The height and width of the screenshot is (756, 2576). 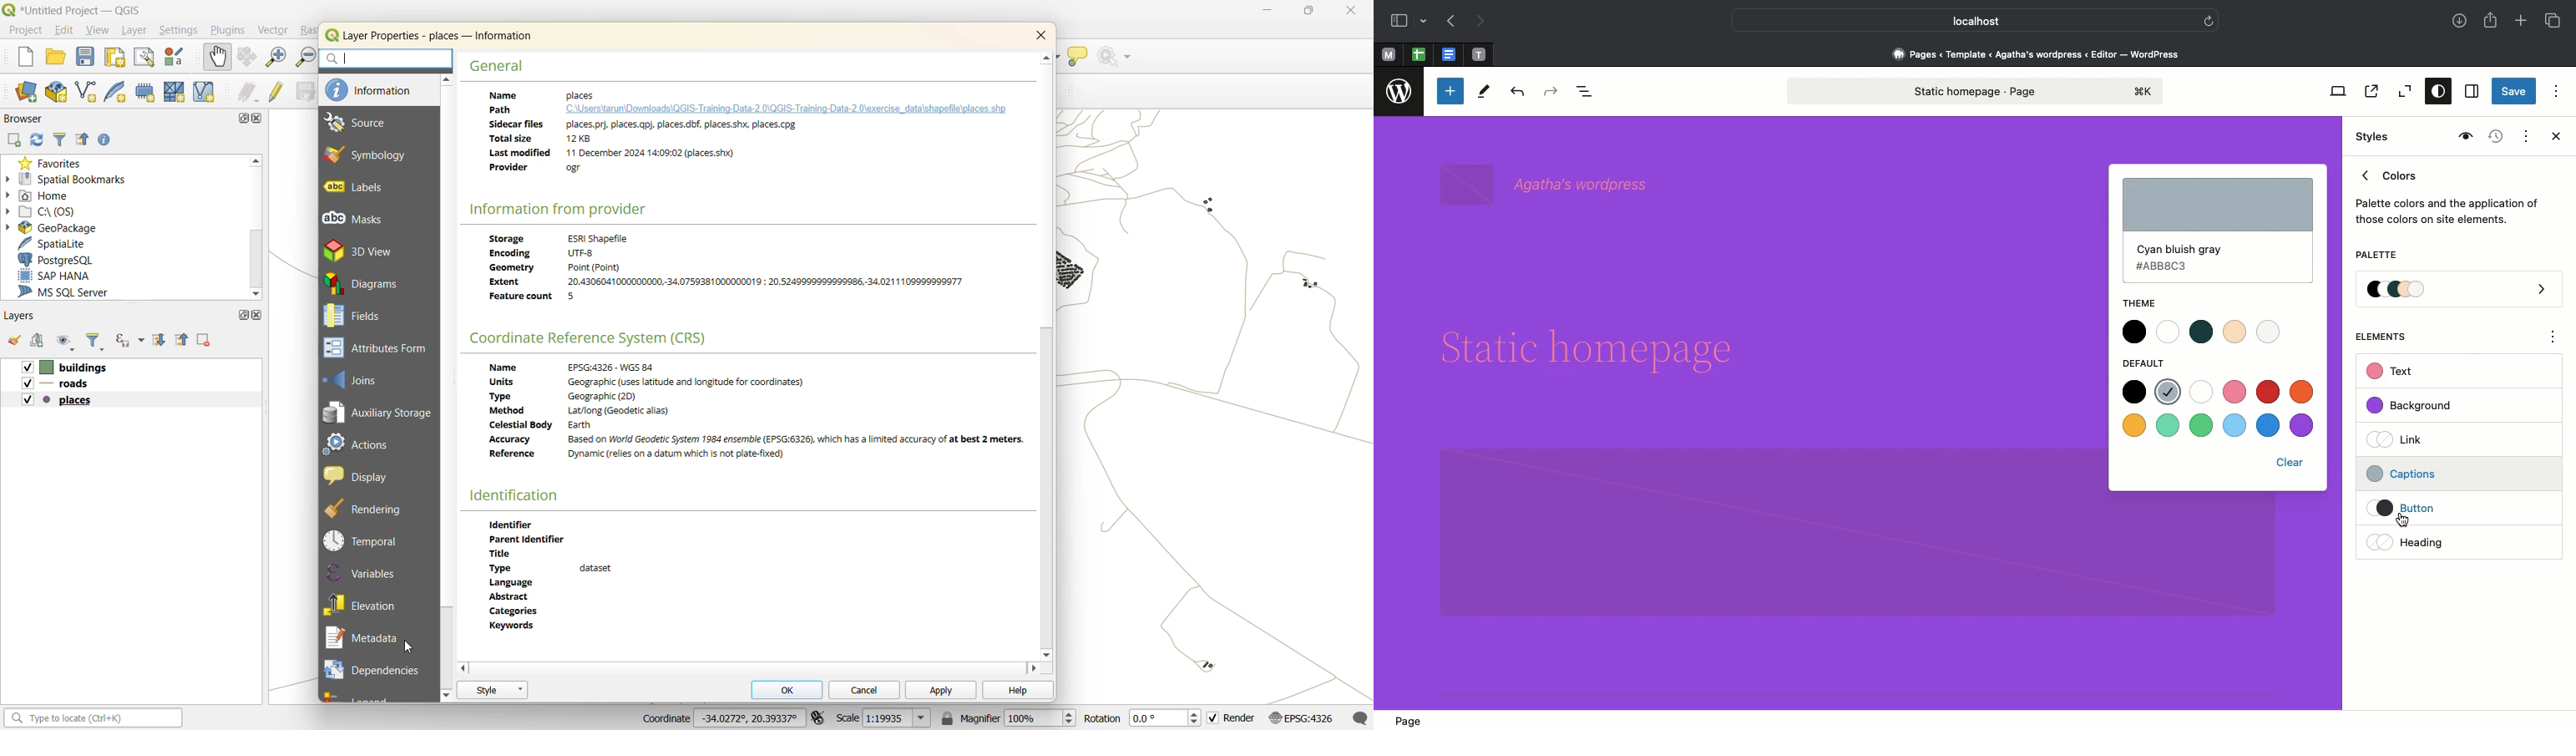 What do you see at coordinates (2392, 372) in the screenshot?
I see `Text` at bounding box center [2392, 372].